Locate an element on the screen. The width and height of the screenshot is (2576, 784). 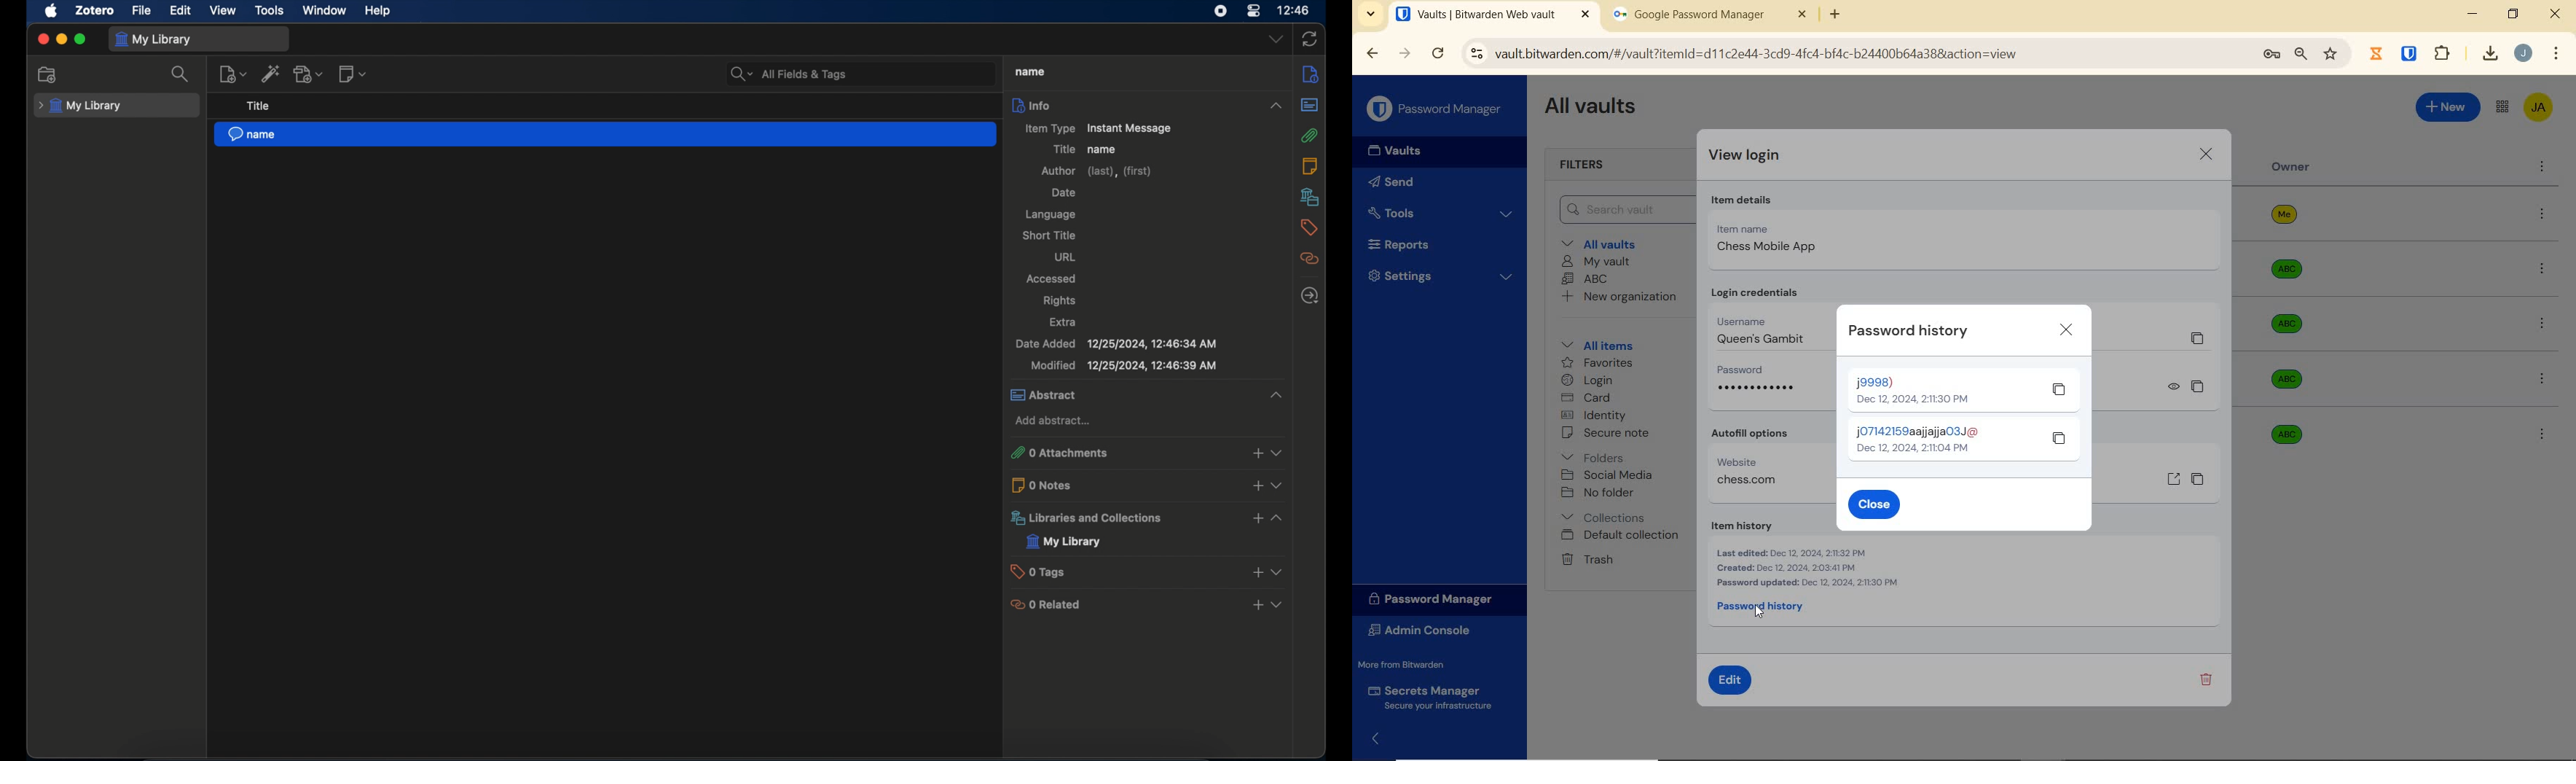
zotero is located at coordinates (96, 11).